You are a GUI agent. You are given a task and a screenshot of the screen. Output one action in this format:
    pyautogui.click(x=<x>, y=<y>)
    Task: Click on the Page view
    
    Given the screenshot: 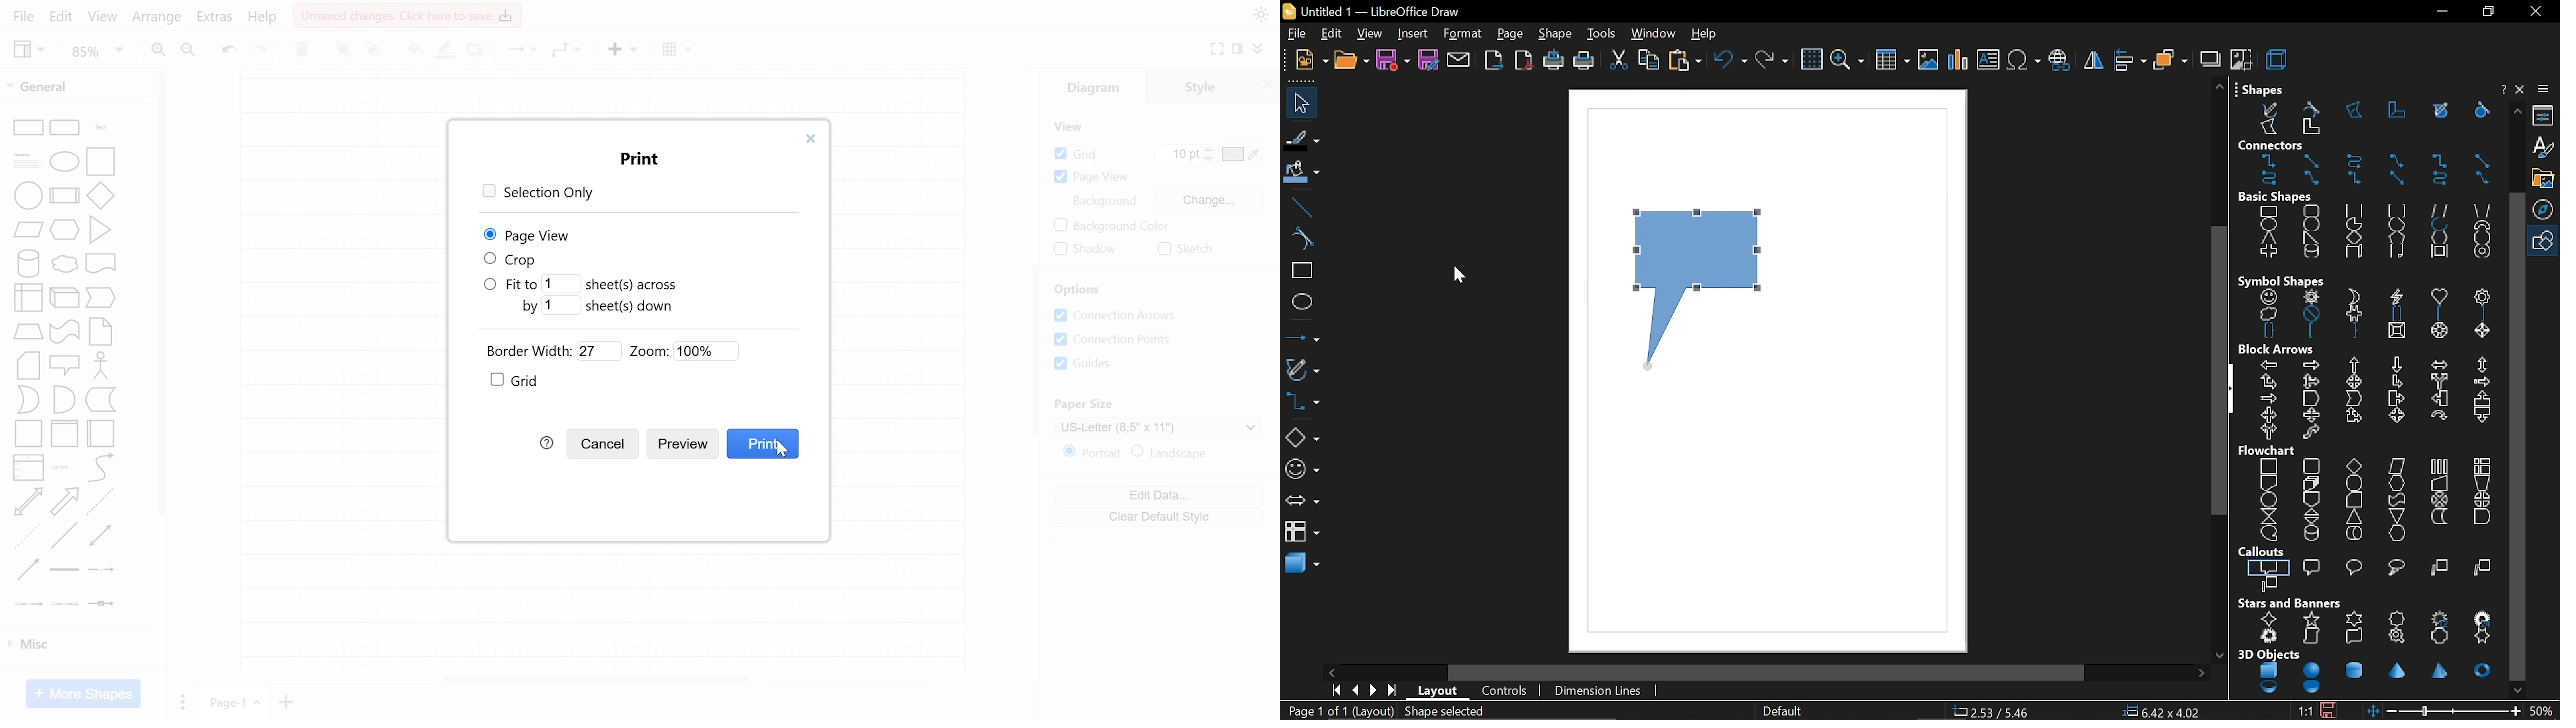 What is the action you would take?
    pyautogui.click(x=1091, y=177)
    